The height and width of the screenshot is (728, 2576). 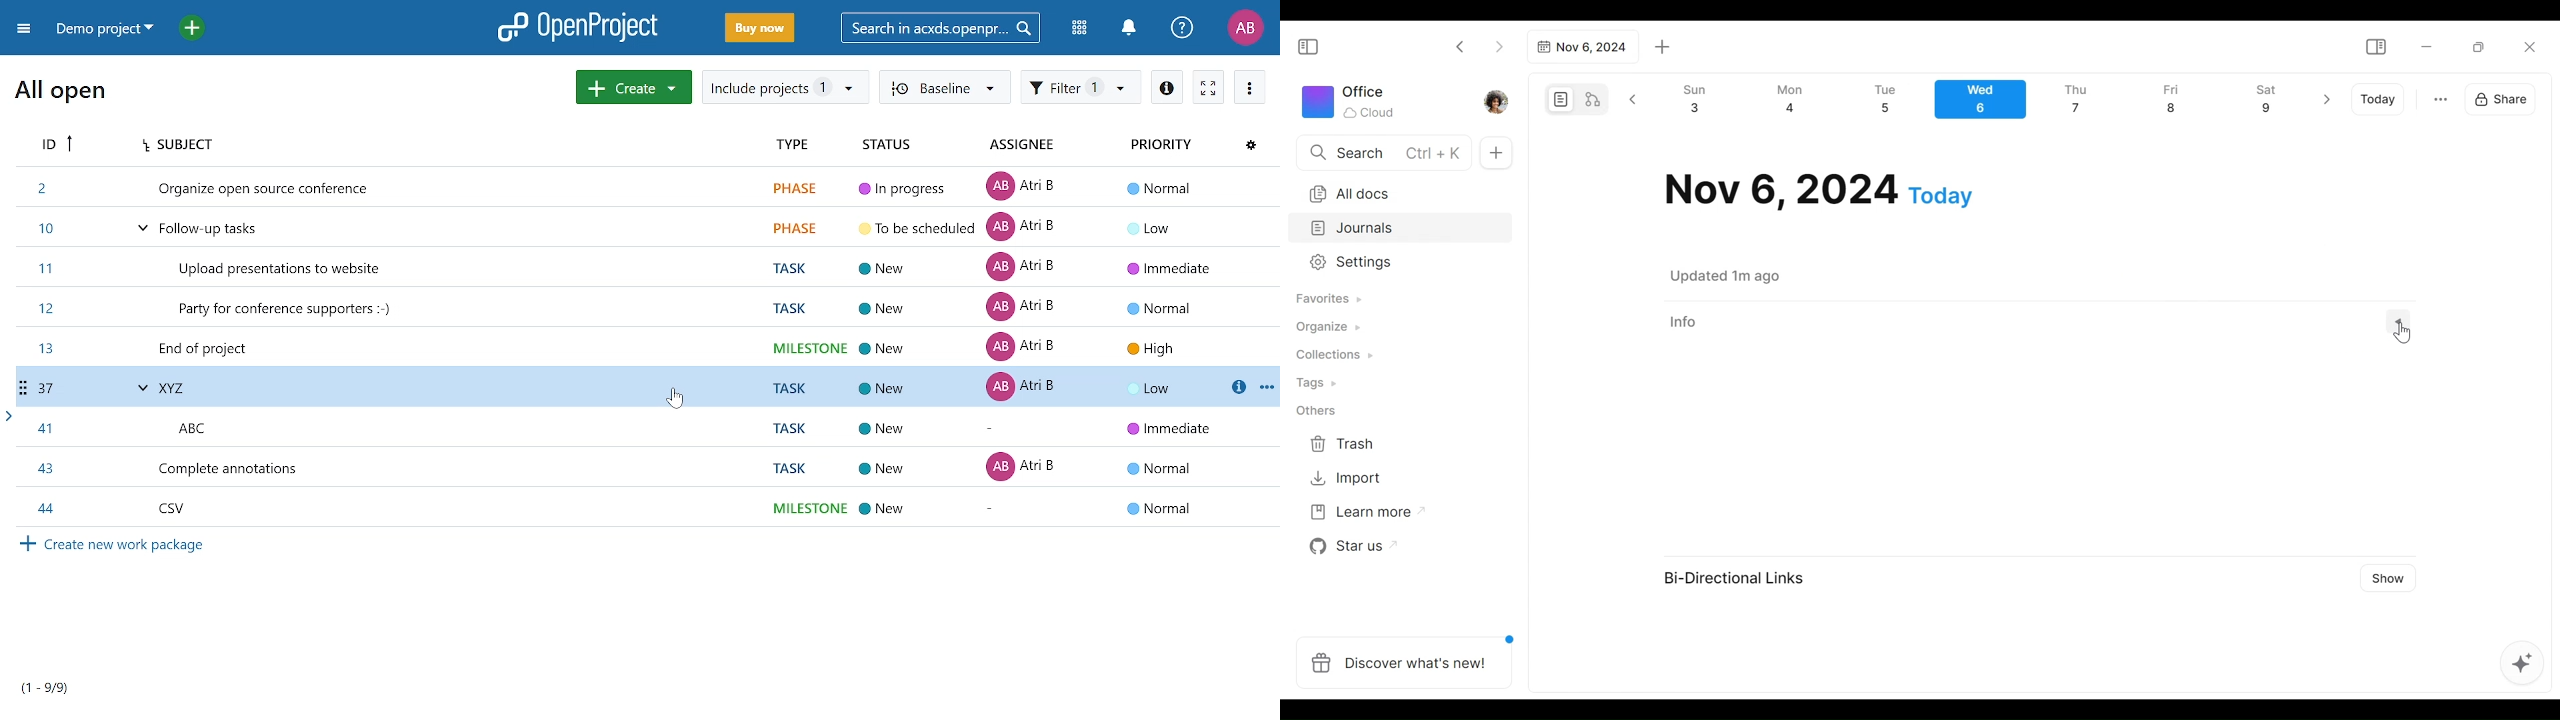 I want to click on work package ID 37 details, so click(x=648, y=391).